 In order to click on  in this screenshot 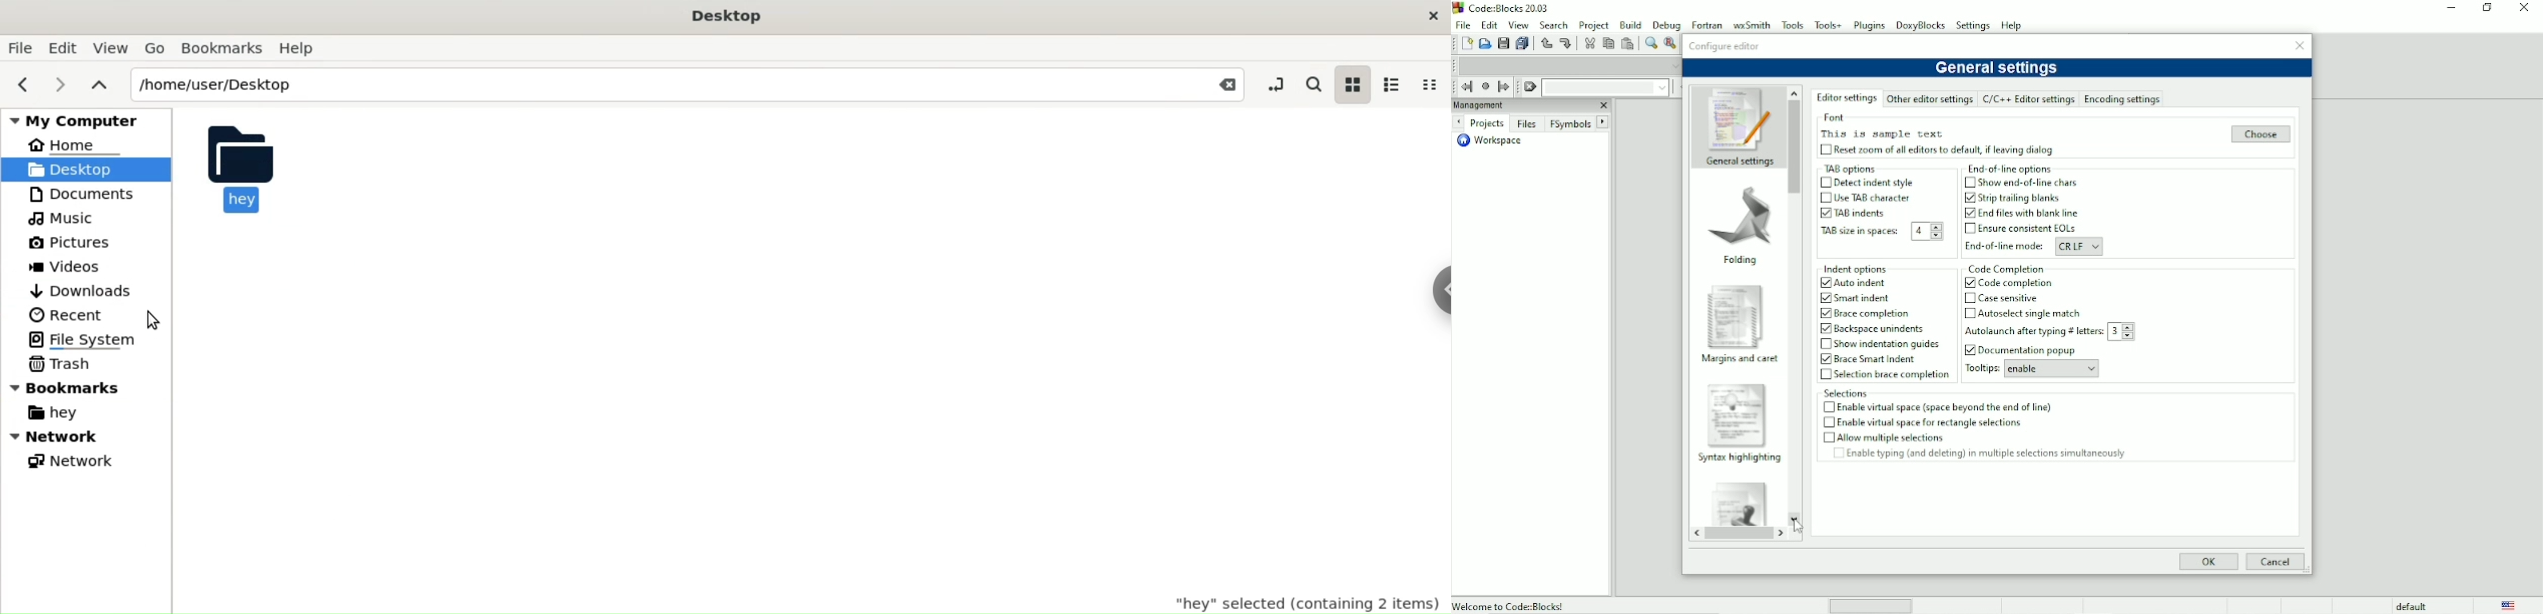, I will do `click(1836, 453)`.